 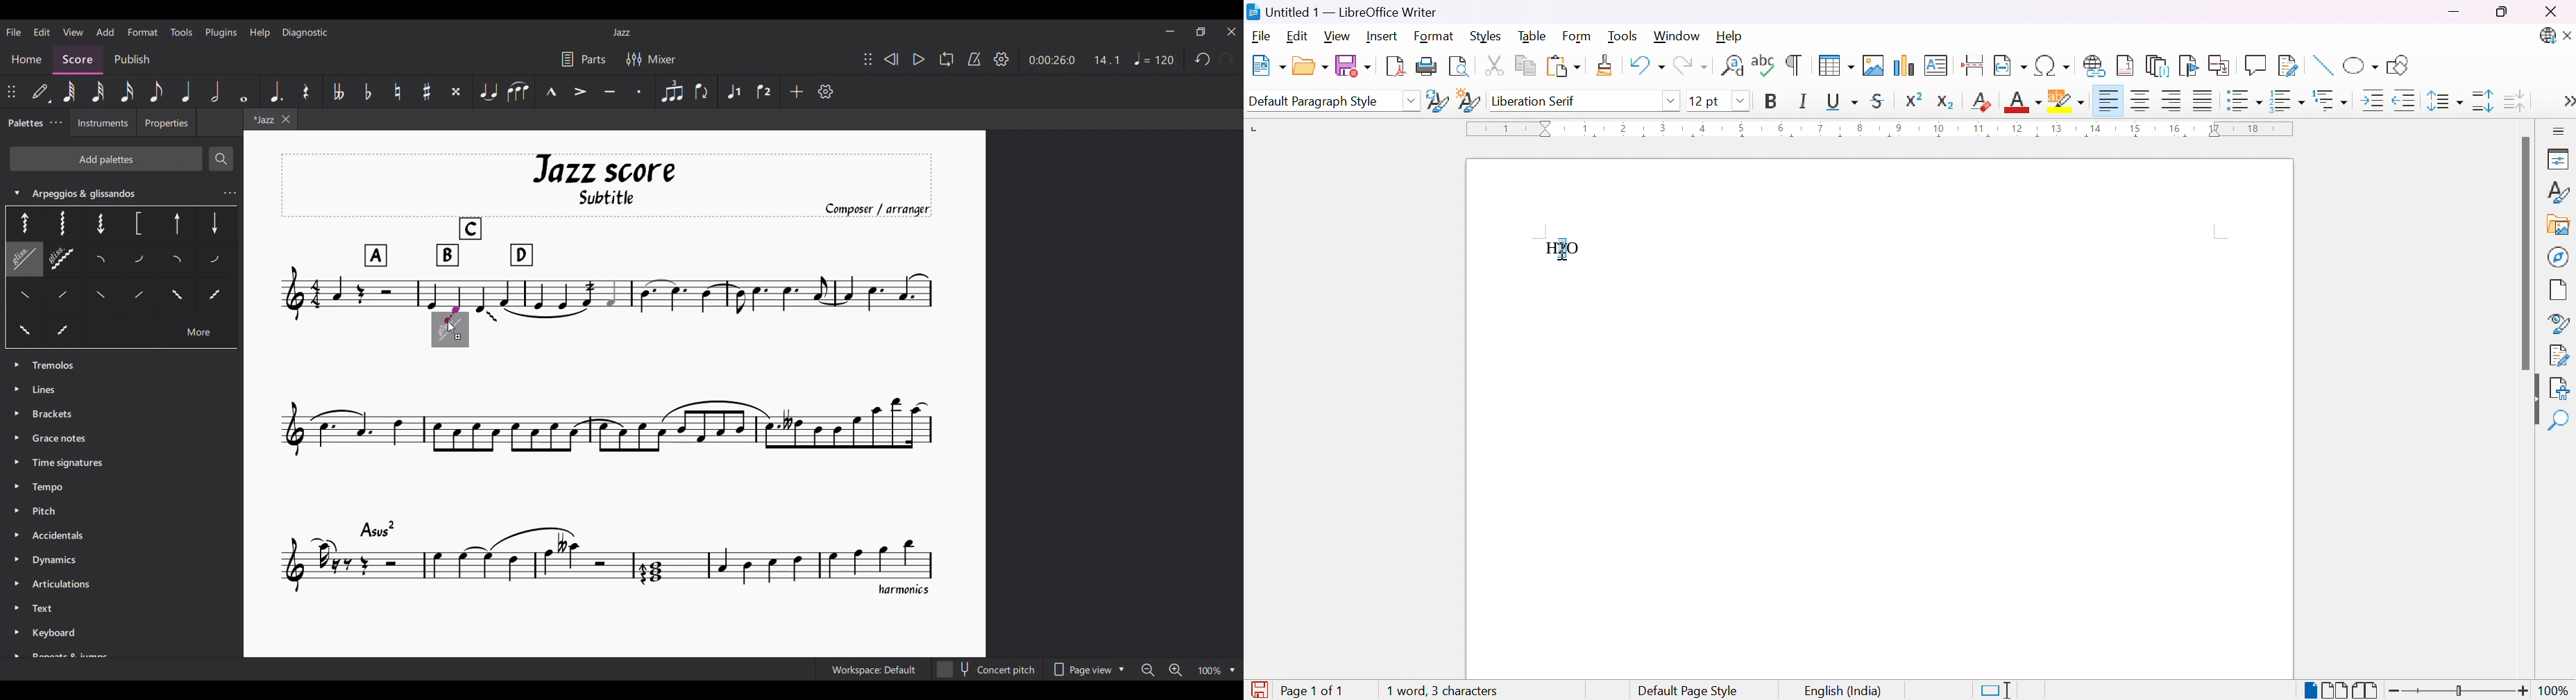 What do you see at coordinates (2568, 37) in the screenshot?
I see `Close` at bounding box center [2568, 37].